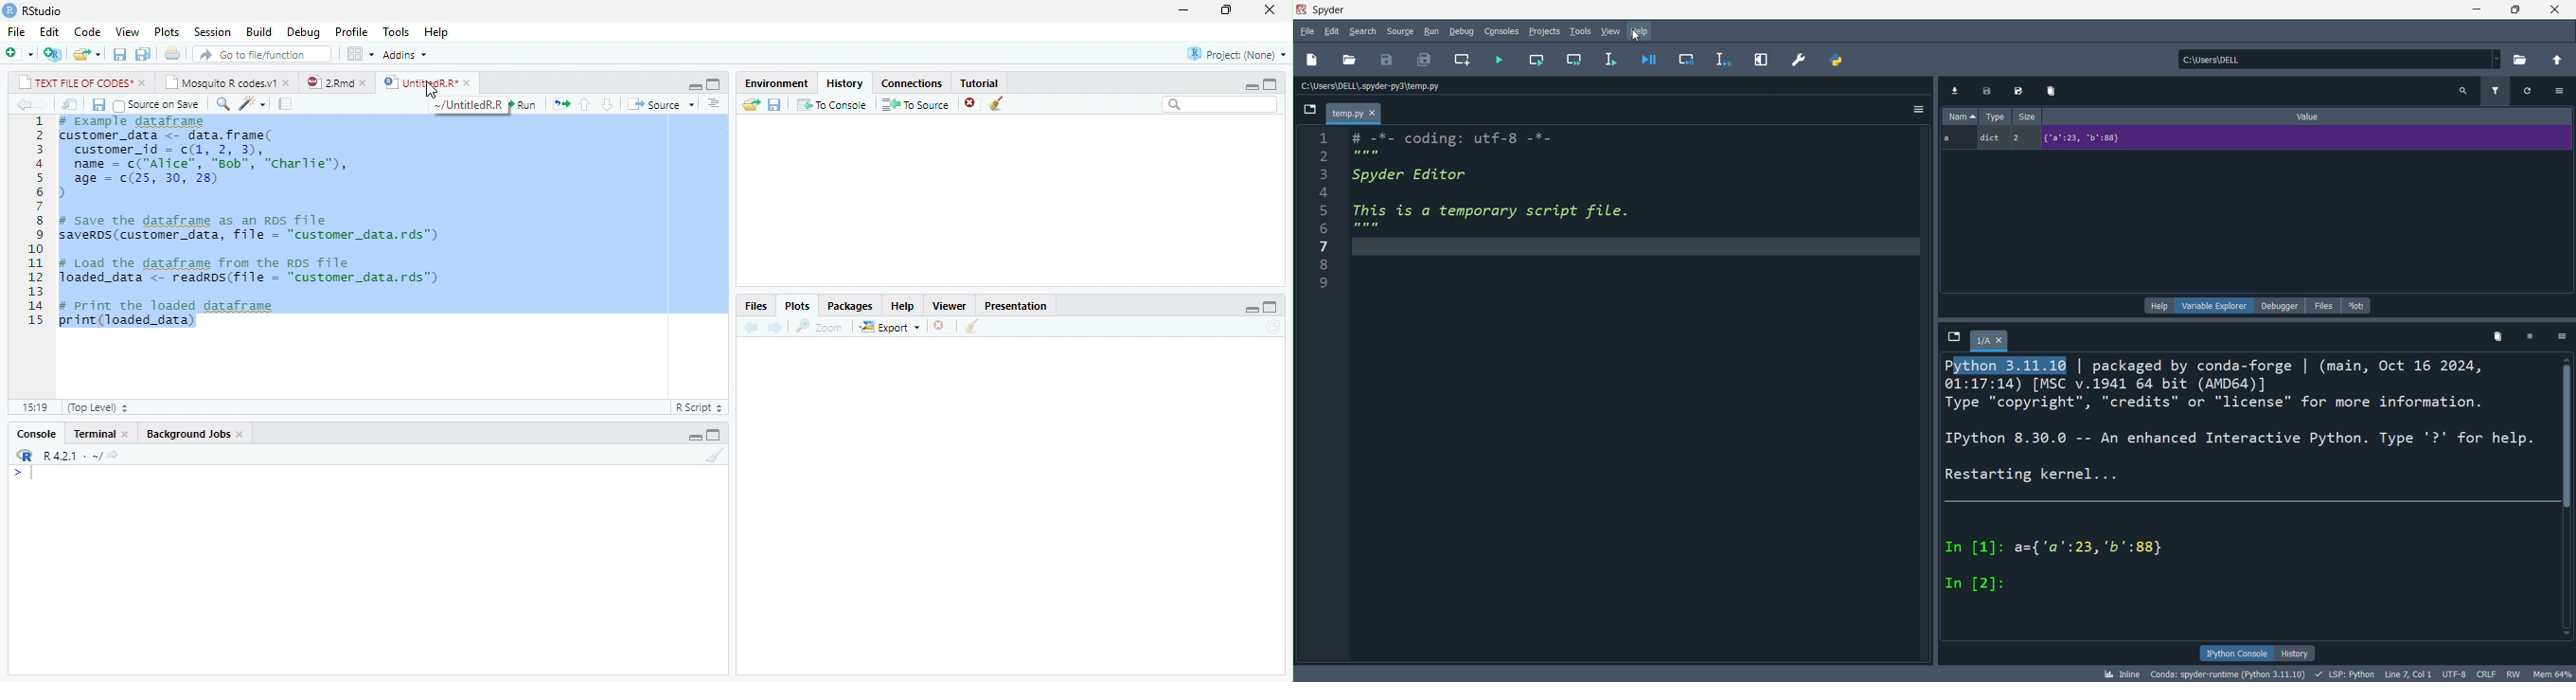 This screenshot has width=2576, height=700. Describe the element at coordinates (585, 105) in the screenshot. I see `up` at that location.